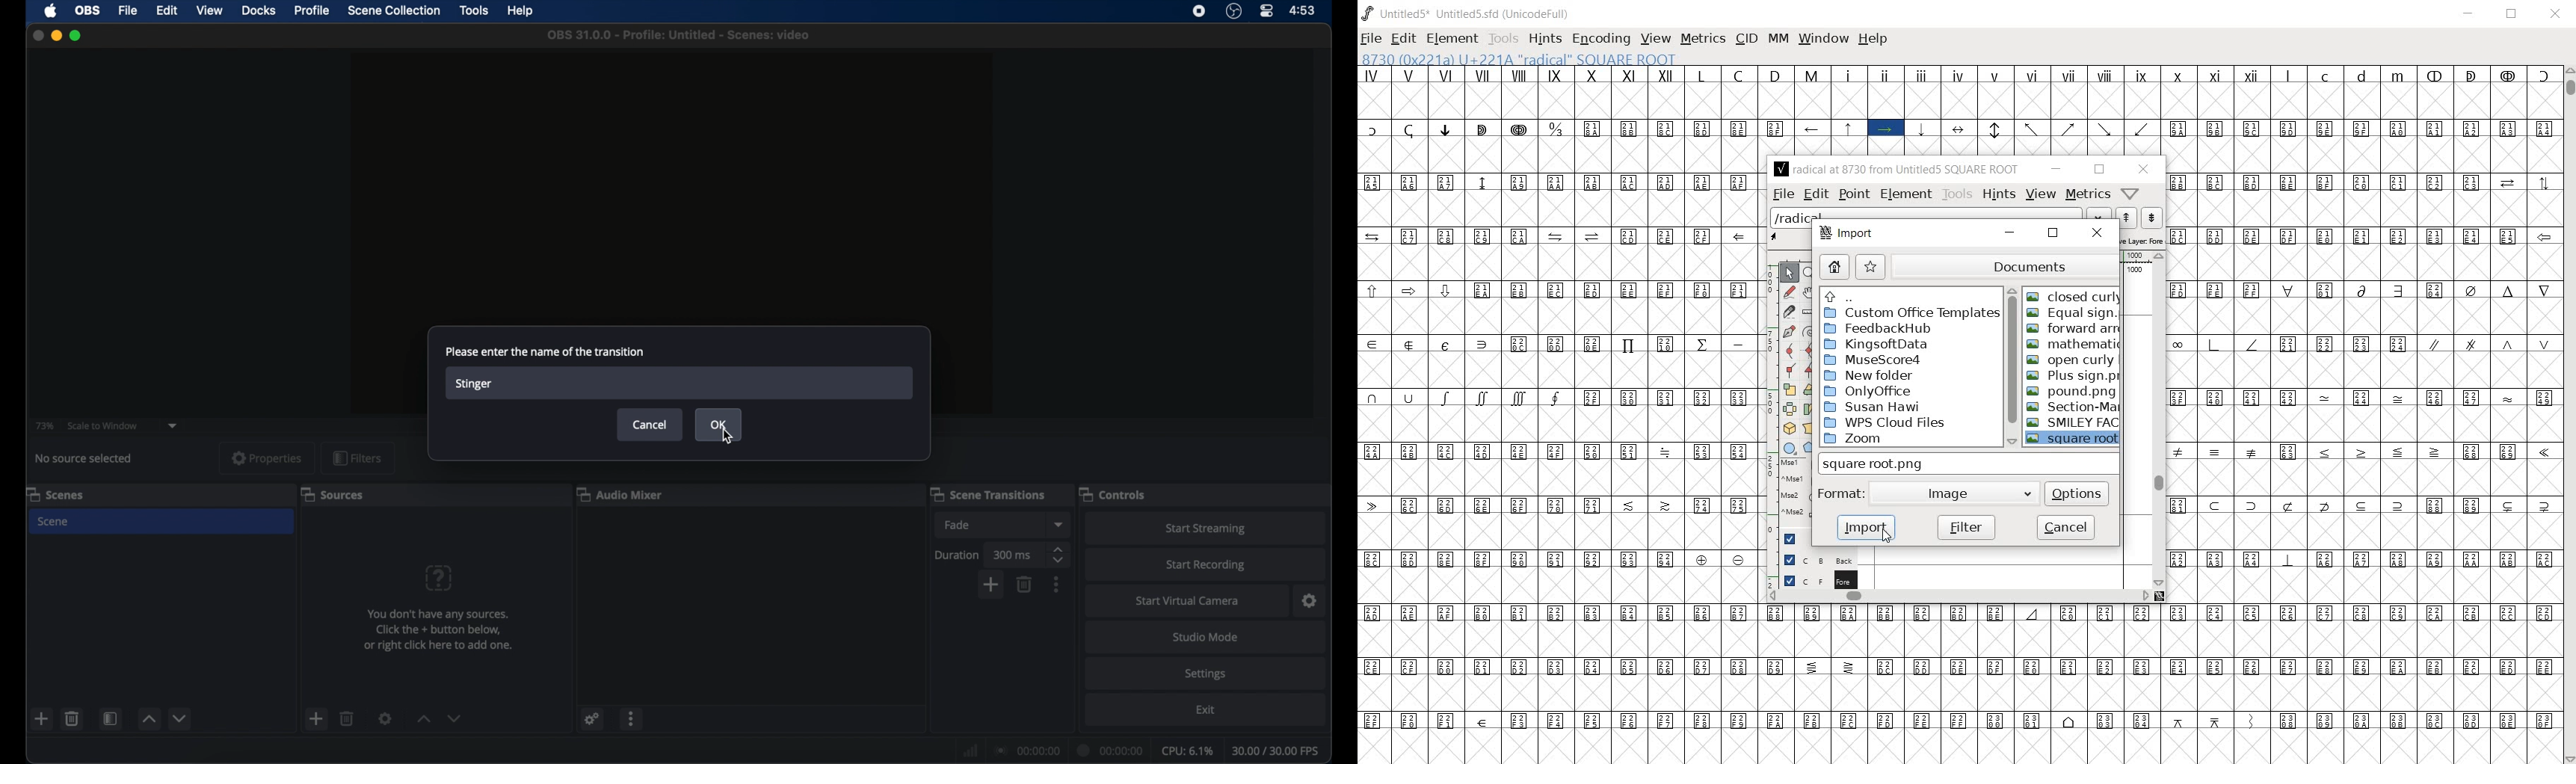  I want to click on ELEMENT, so click(1452, 40).